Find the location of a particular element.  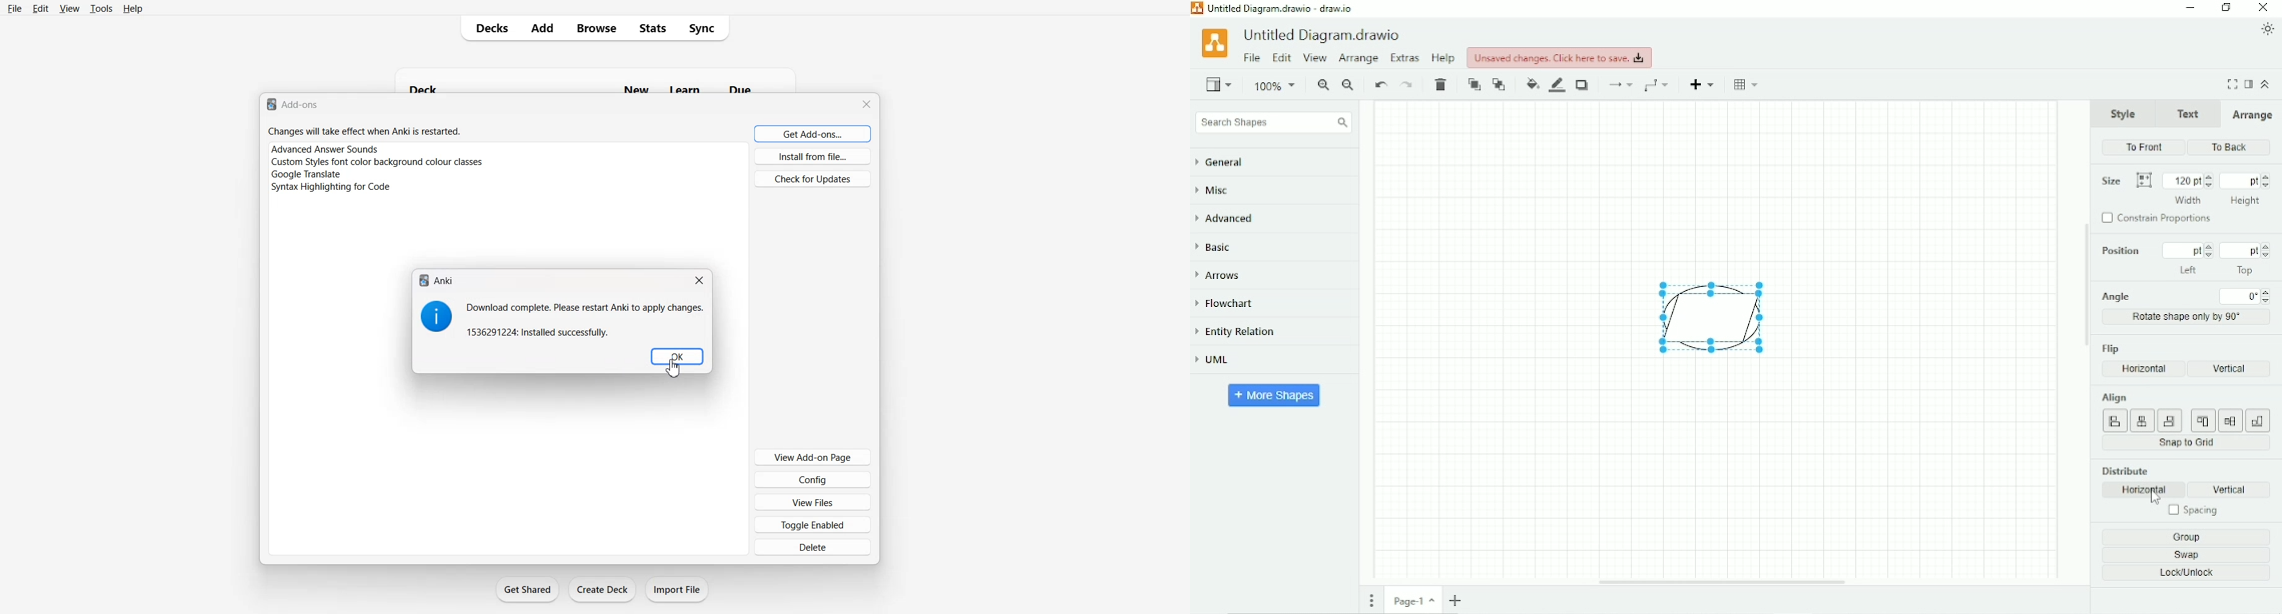

Check for Updates is located at coordinates (812, 178).